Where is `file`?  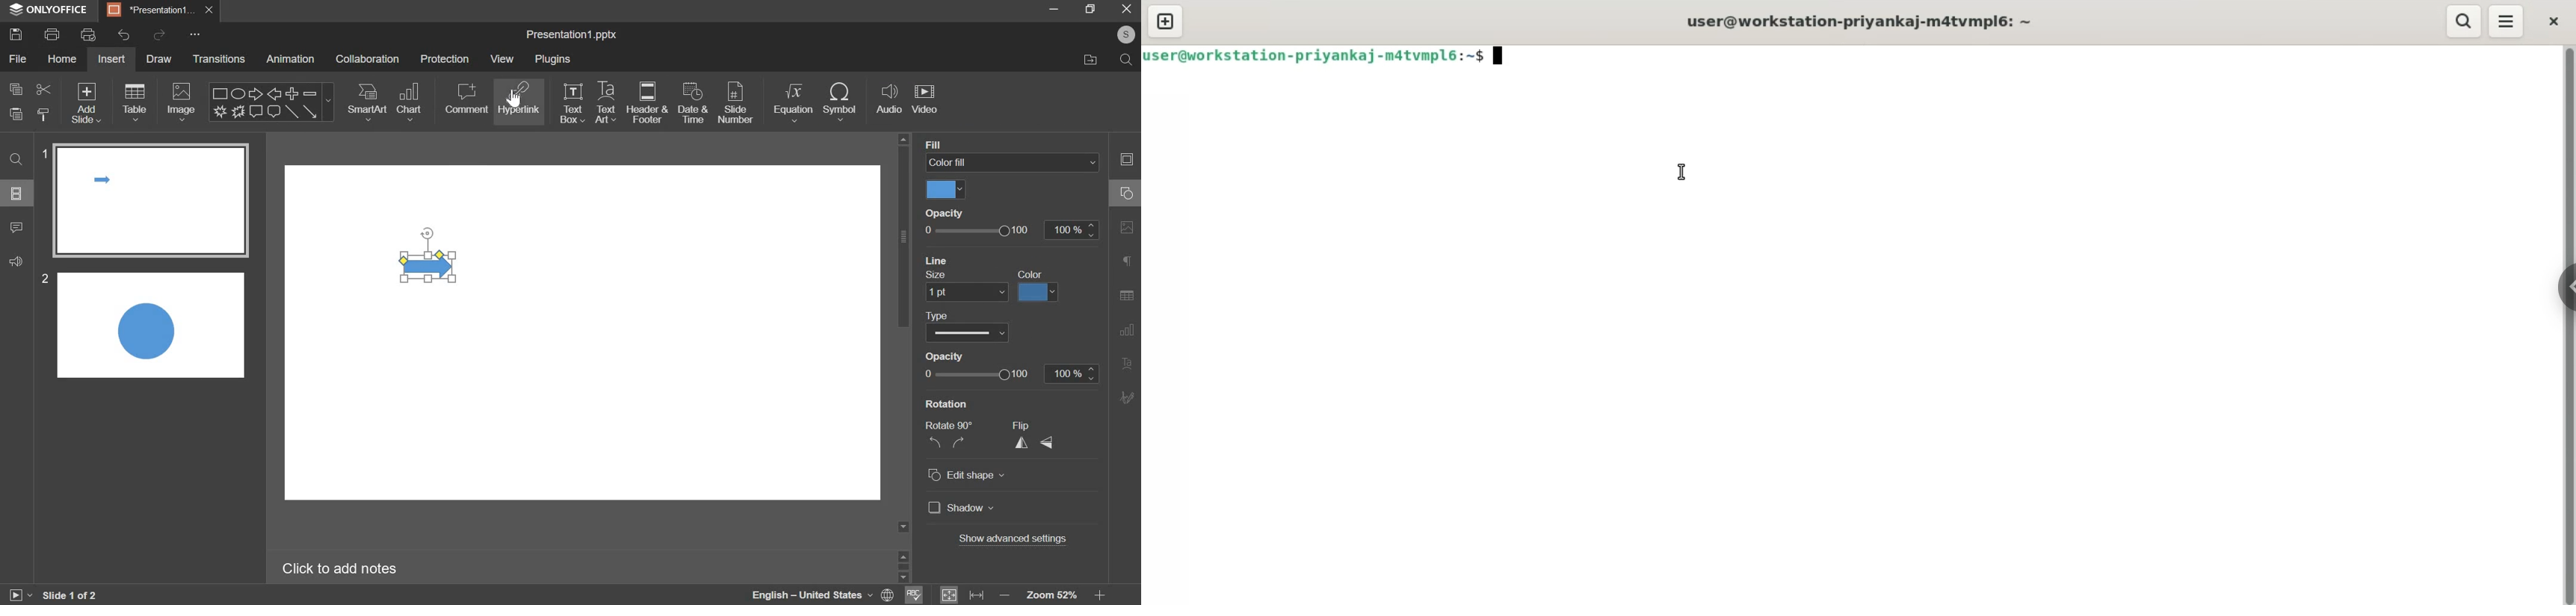 file is located at coordinates (17, 58).